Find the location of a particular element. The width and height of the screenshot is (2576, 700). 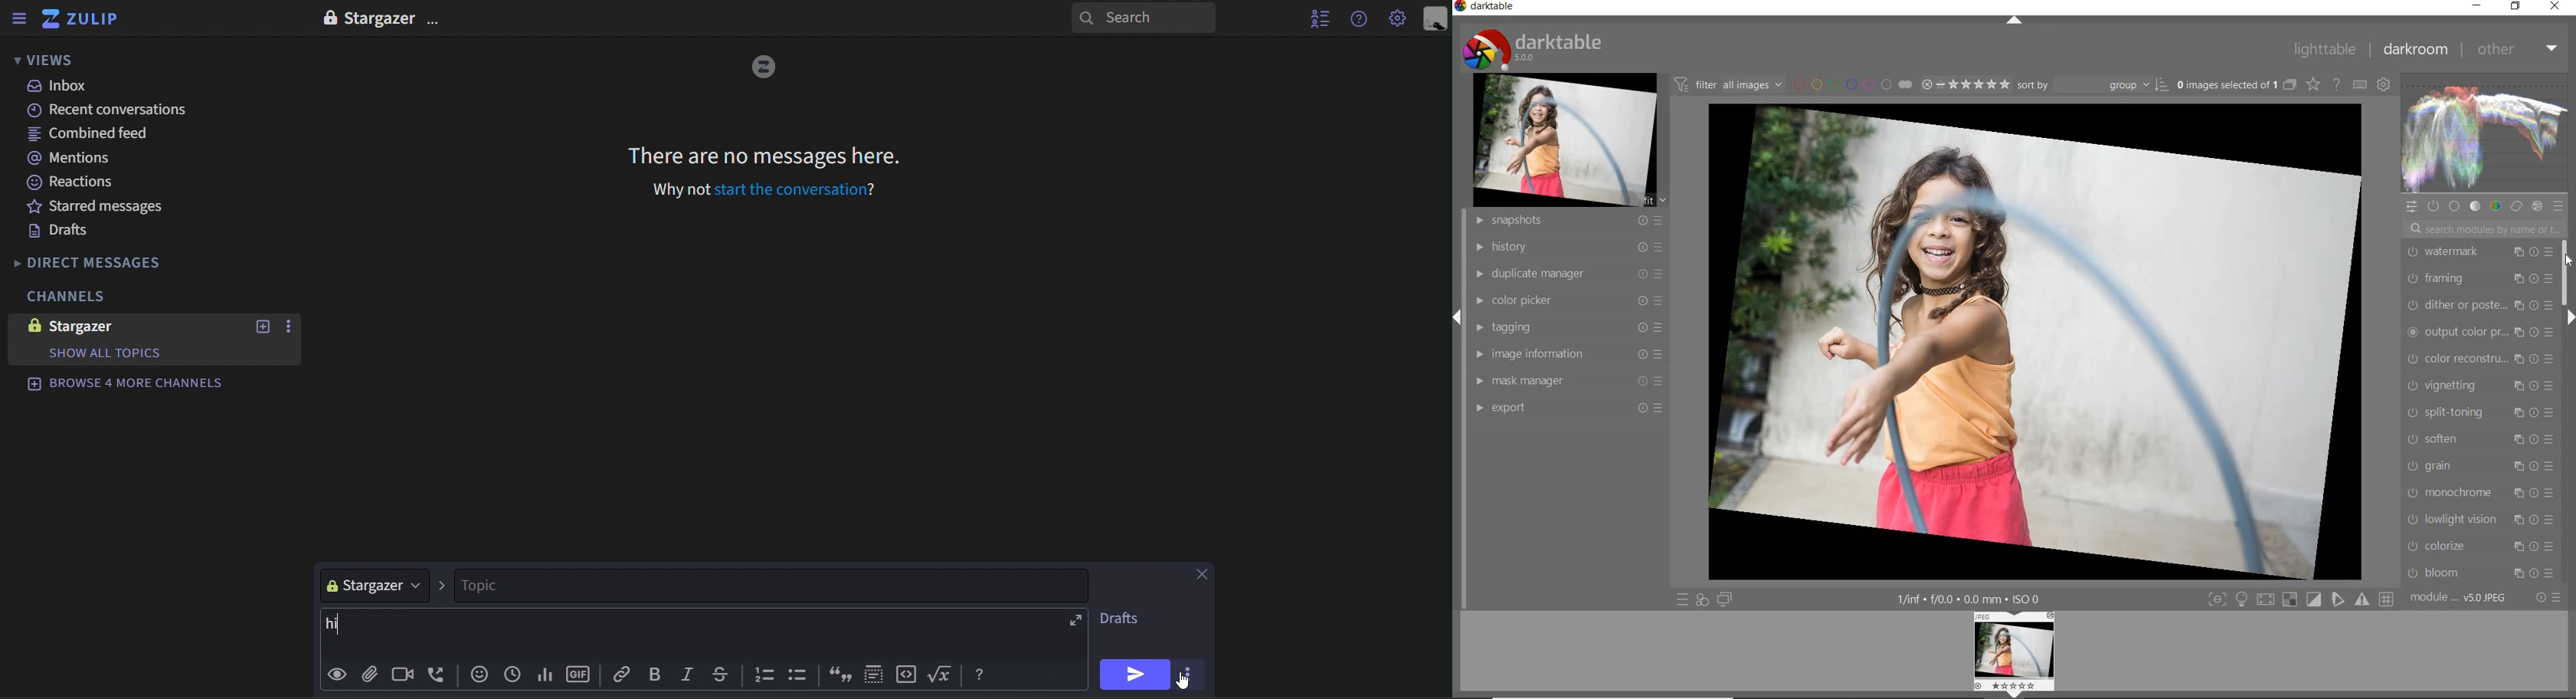

filter by image color label is located at coordinates (1852, 84).